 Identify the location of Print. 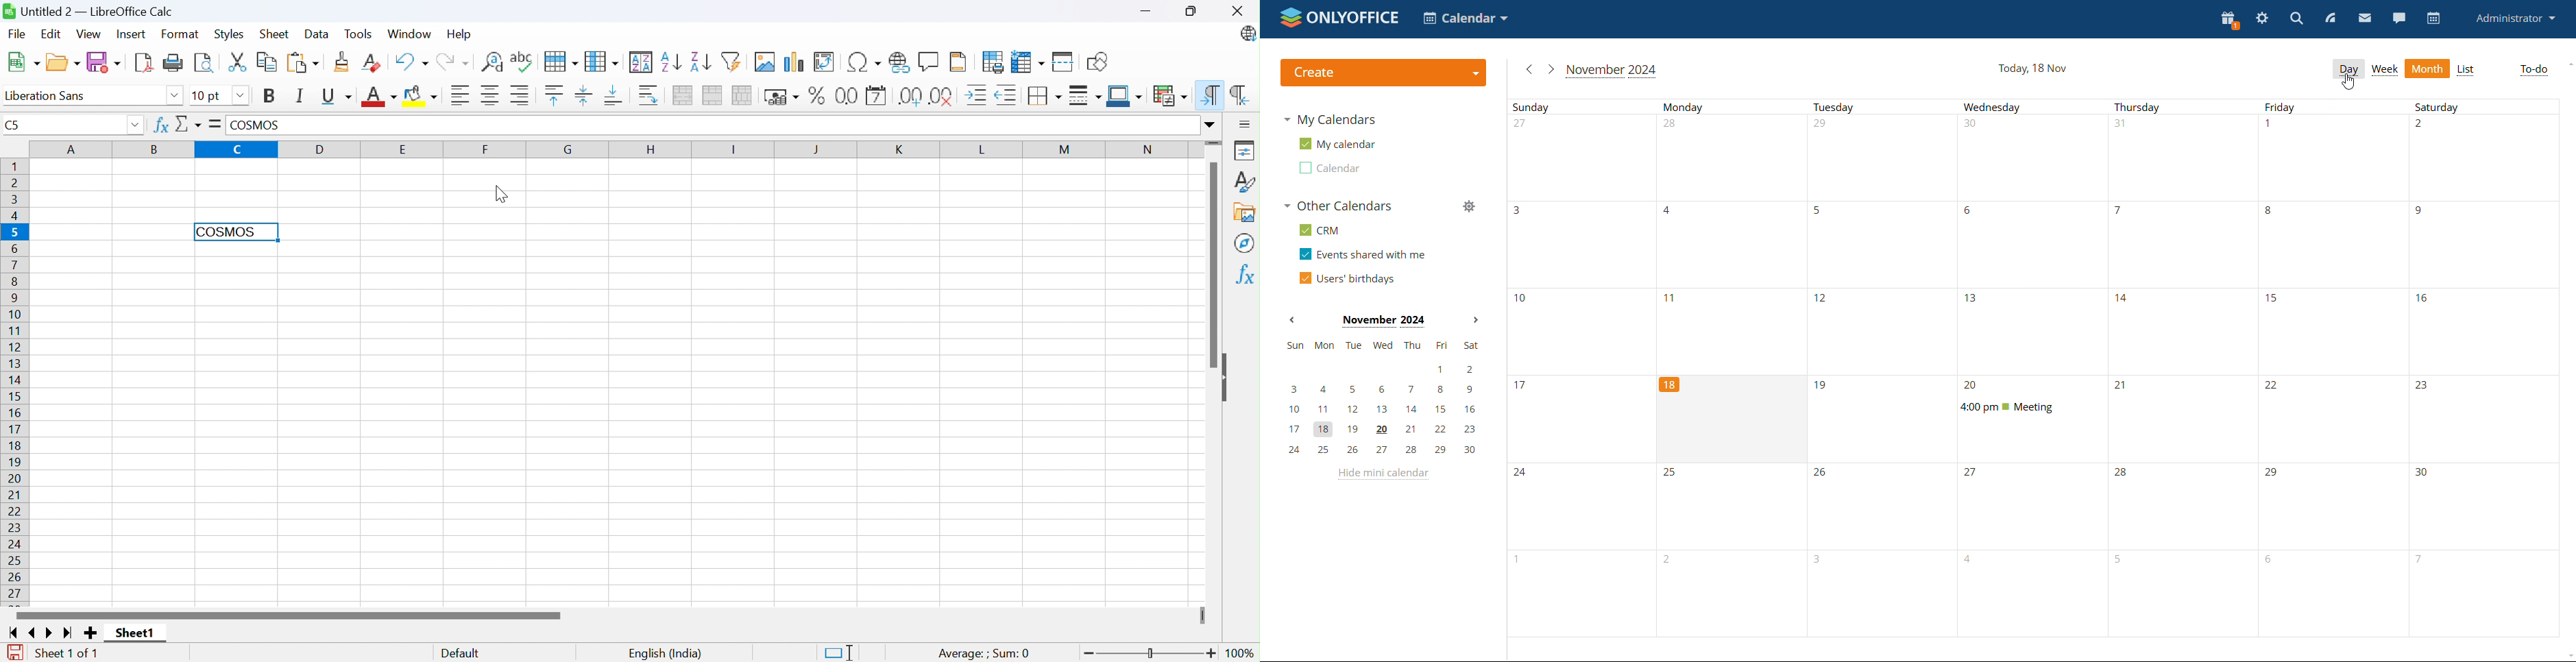
(174, 62).